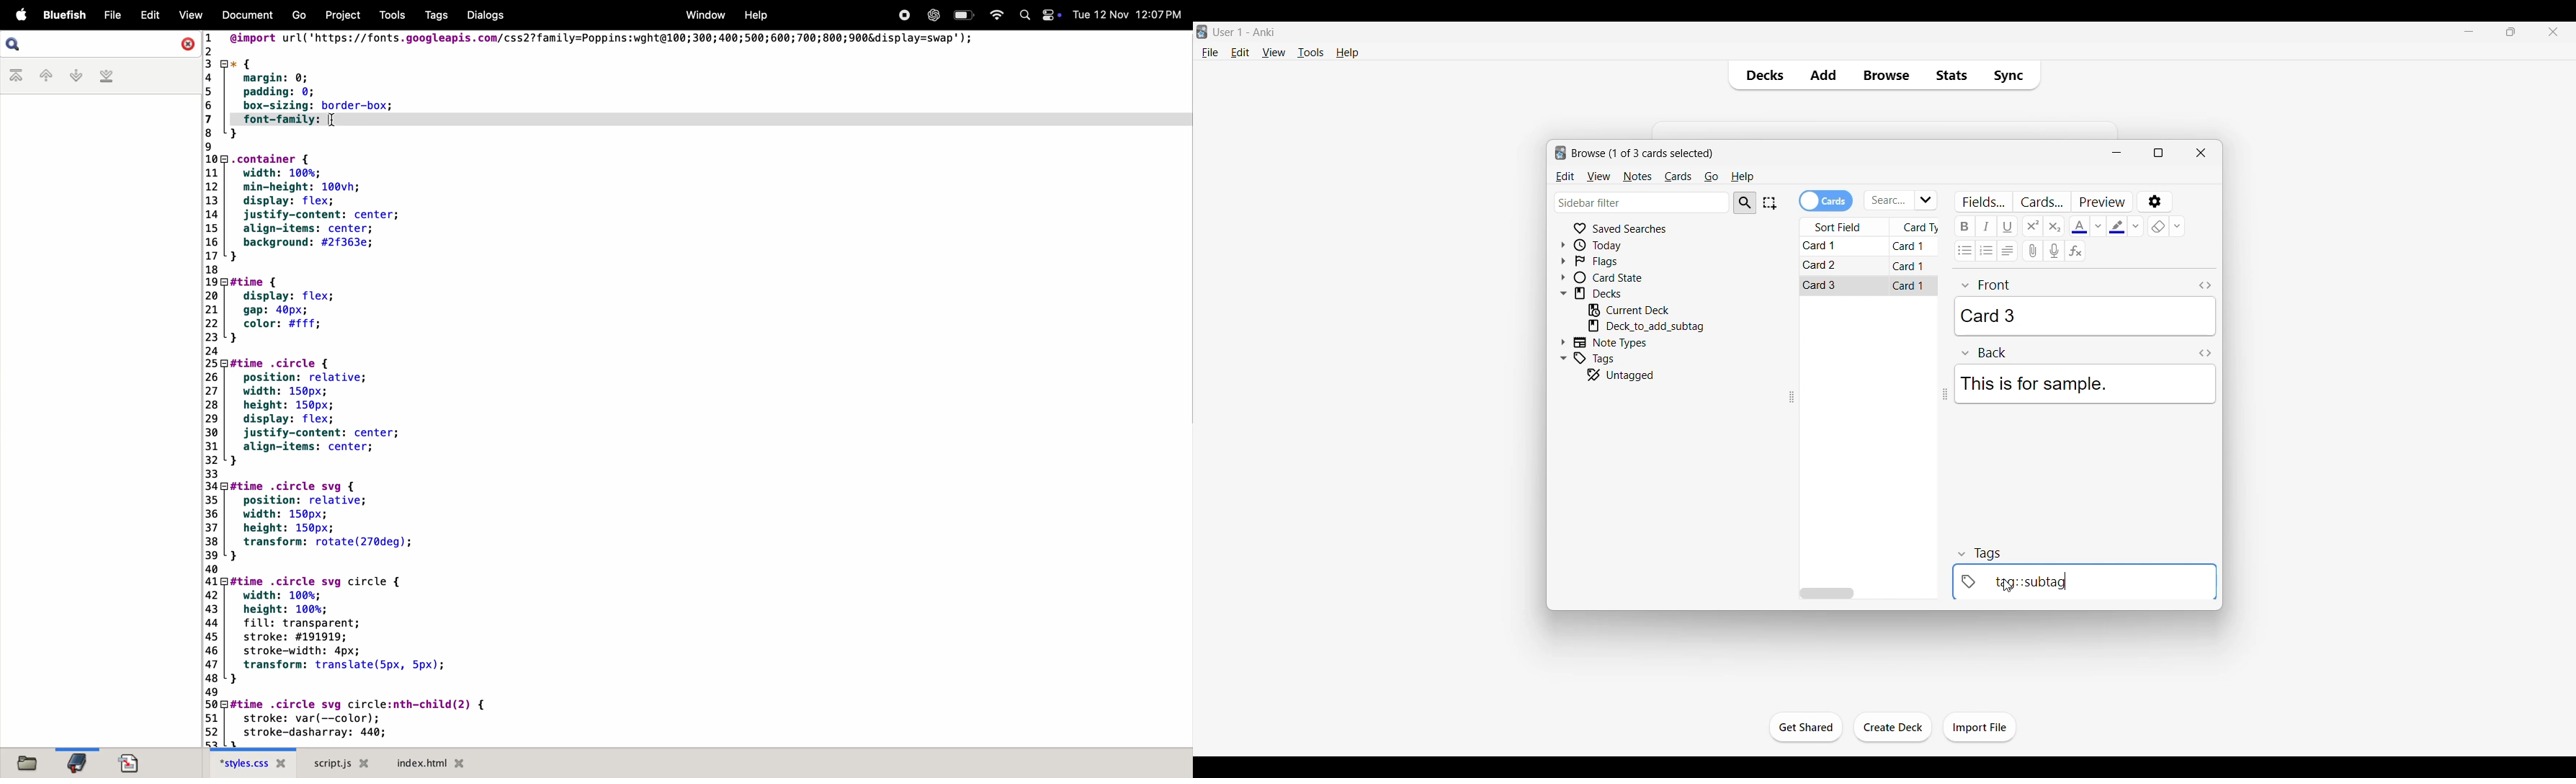 The height and width of the screenshot is (784, 2576). Describe the element at coordinates (1910, 246) in the screenshot. I see `Card 1` at that location.